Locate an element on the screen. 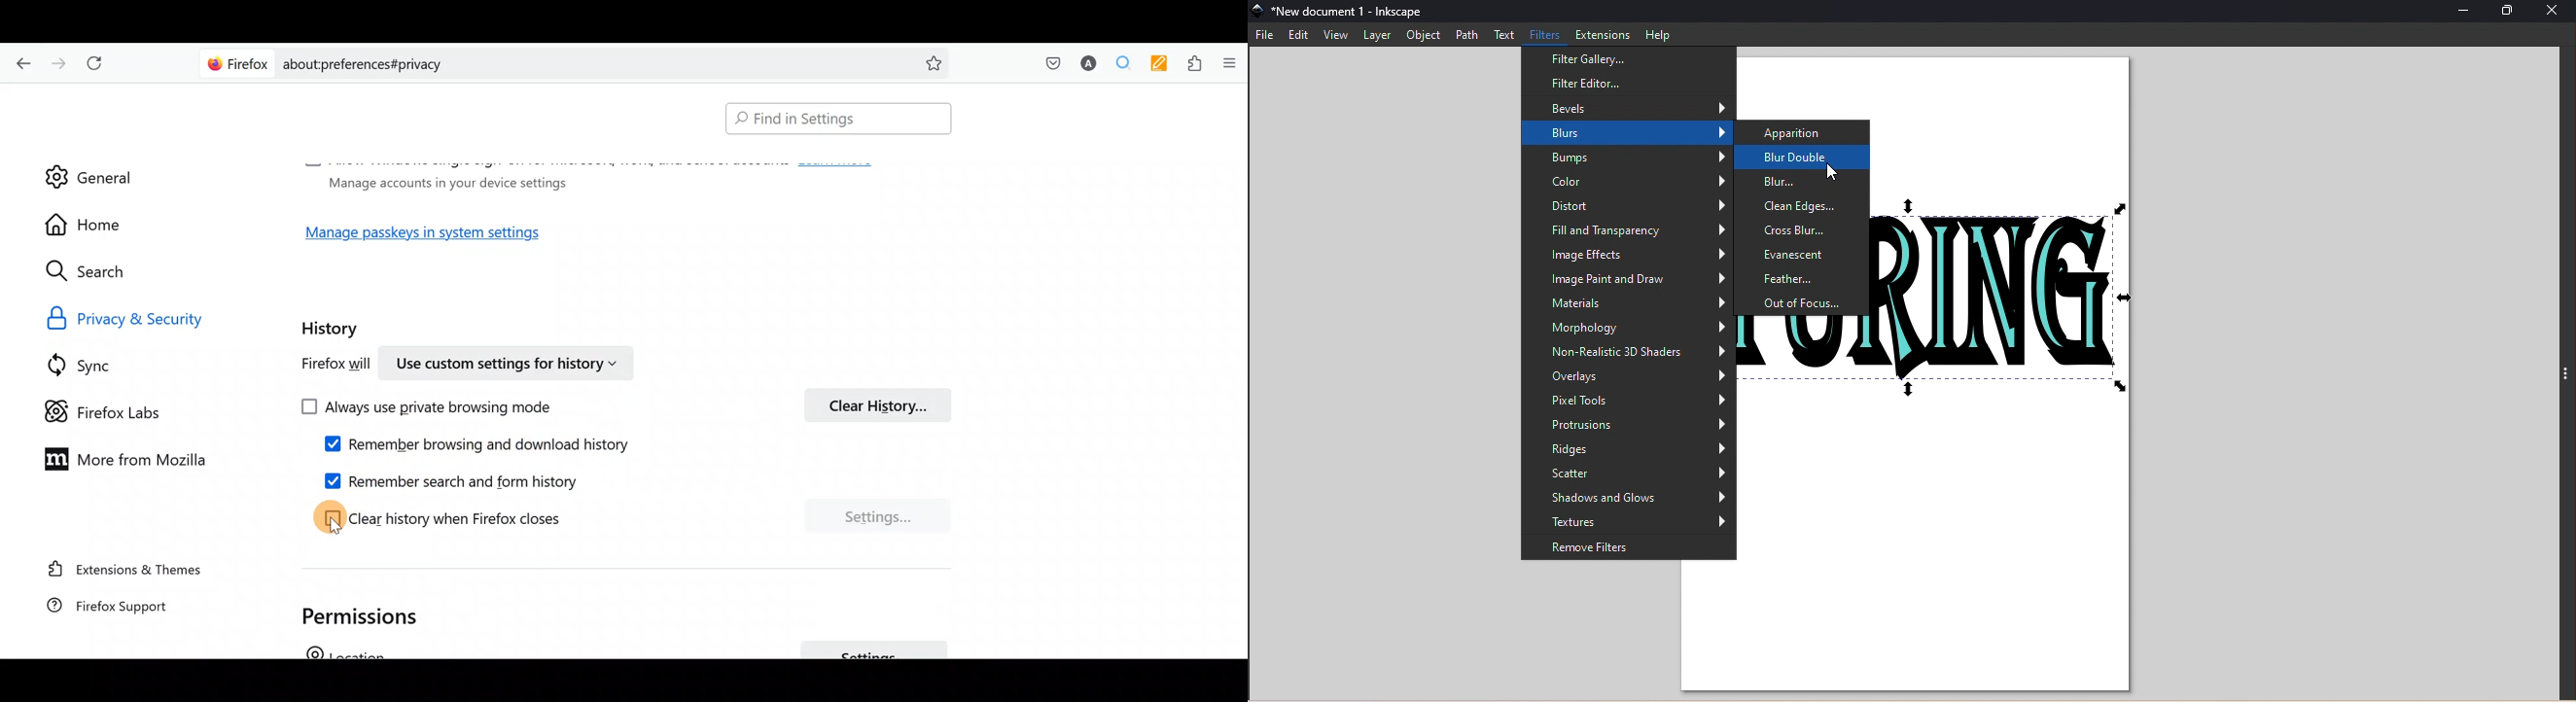 The width and height of the screenshot is (2576, 728). Manage accounts in your device settings is located at coordinates (443, 182).